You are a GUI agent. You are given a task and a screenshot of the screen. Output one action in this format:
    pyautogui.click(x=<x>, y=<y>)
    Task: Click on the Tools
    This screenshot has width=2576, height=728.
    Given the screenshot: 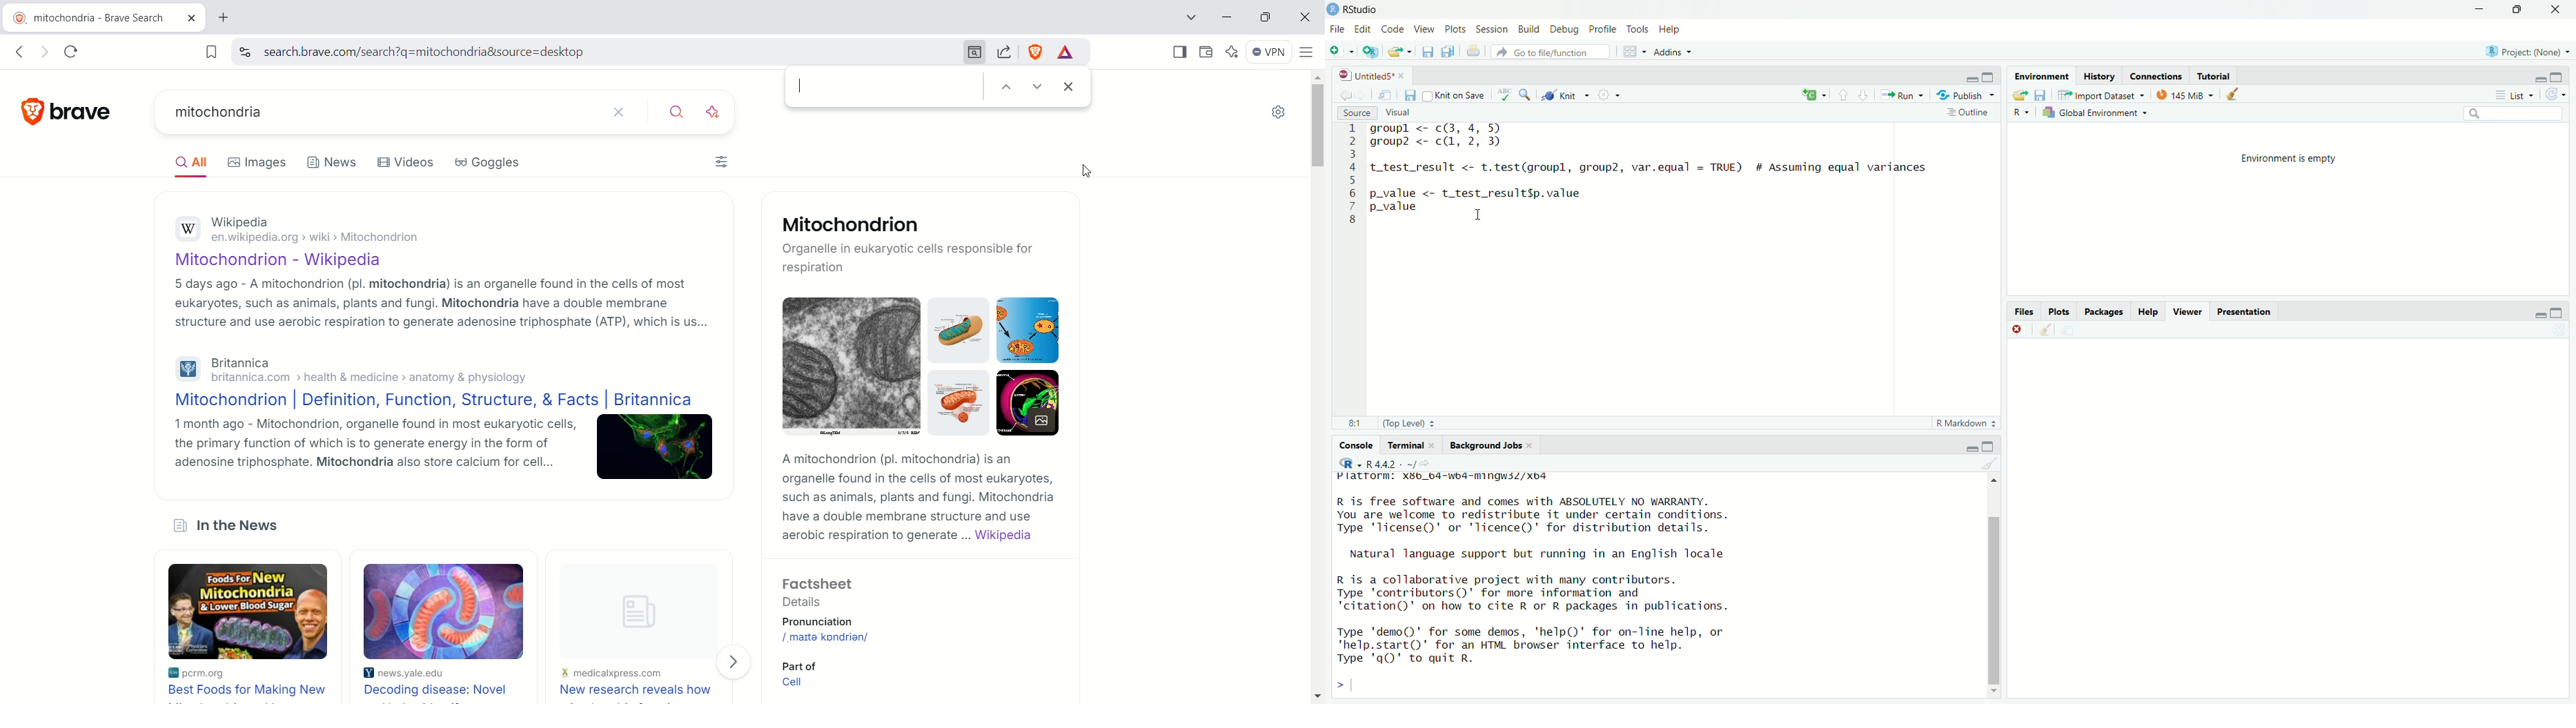 What is the action you would take?
    pyautogui.click(x=1639, y=28)
    